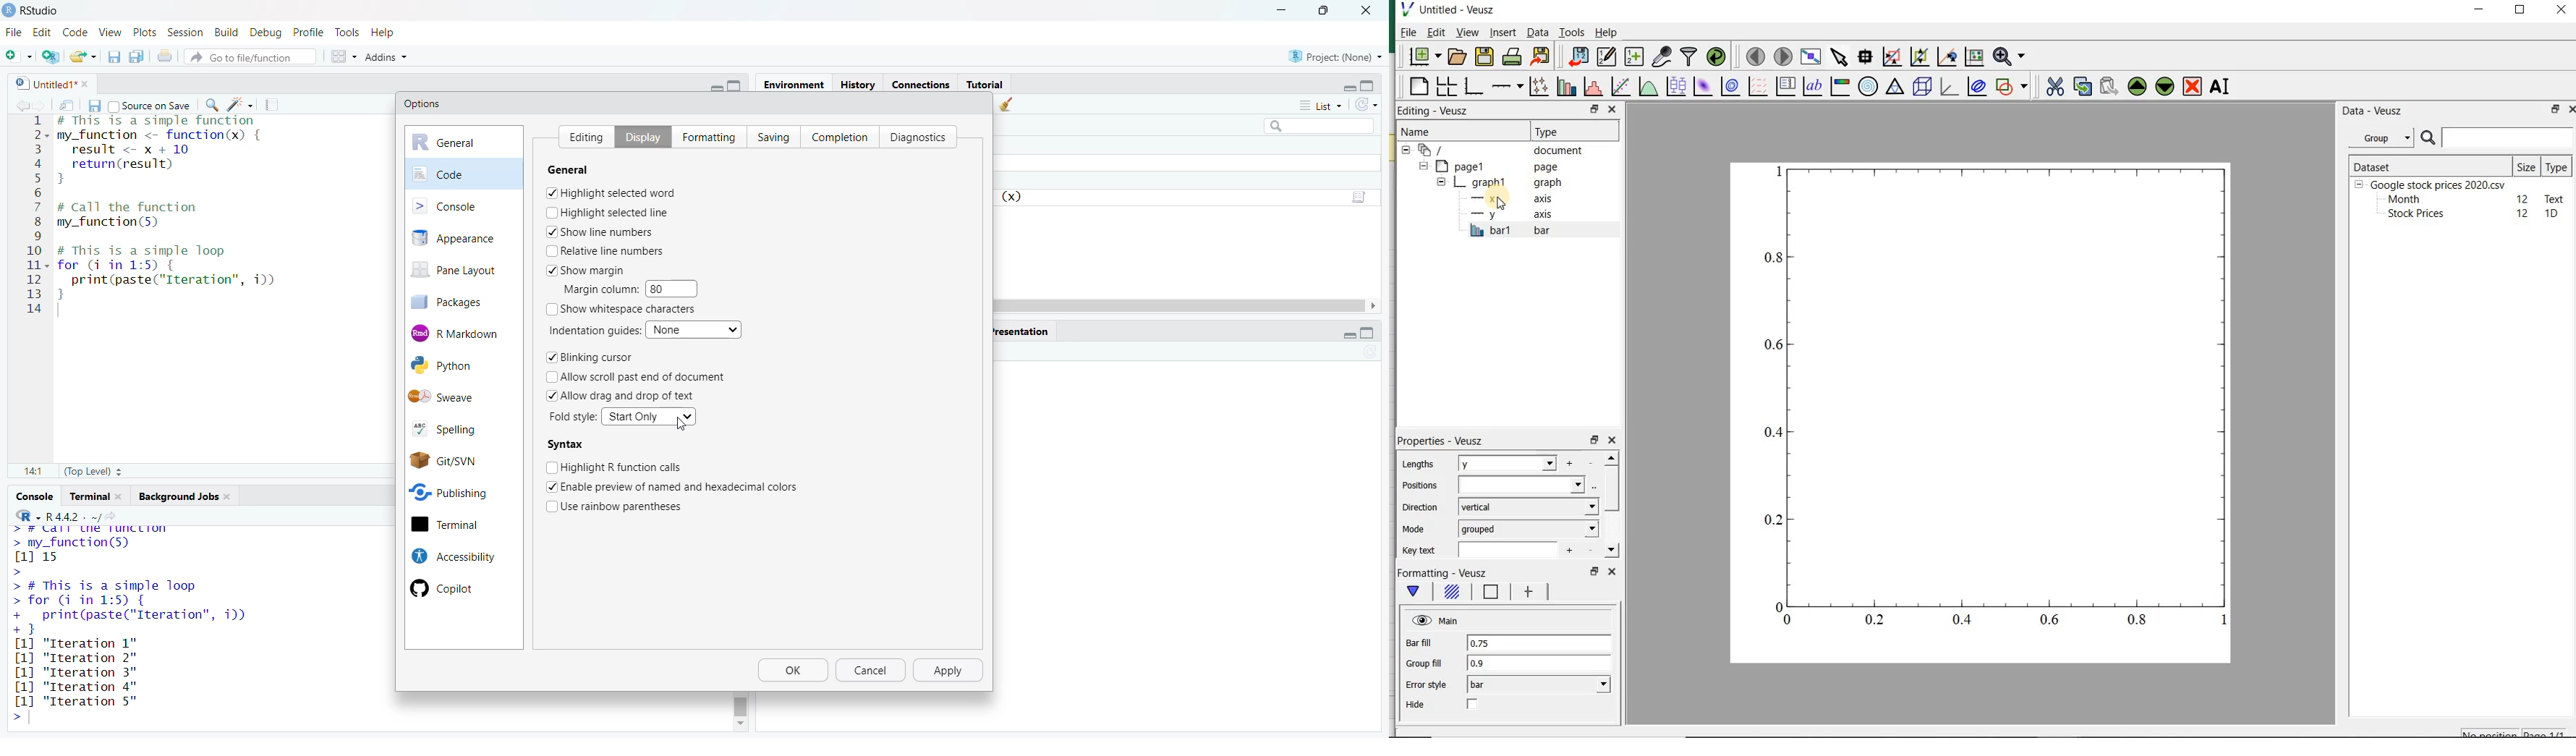  Describe the element at coordinates (386, 56) in the screenshot. I see `addins` at that location.